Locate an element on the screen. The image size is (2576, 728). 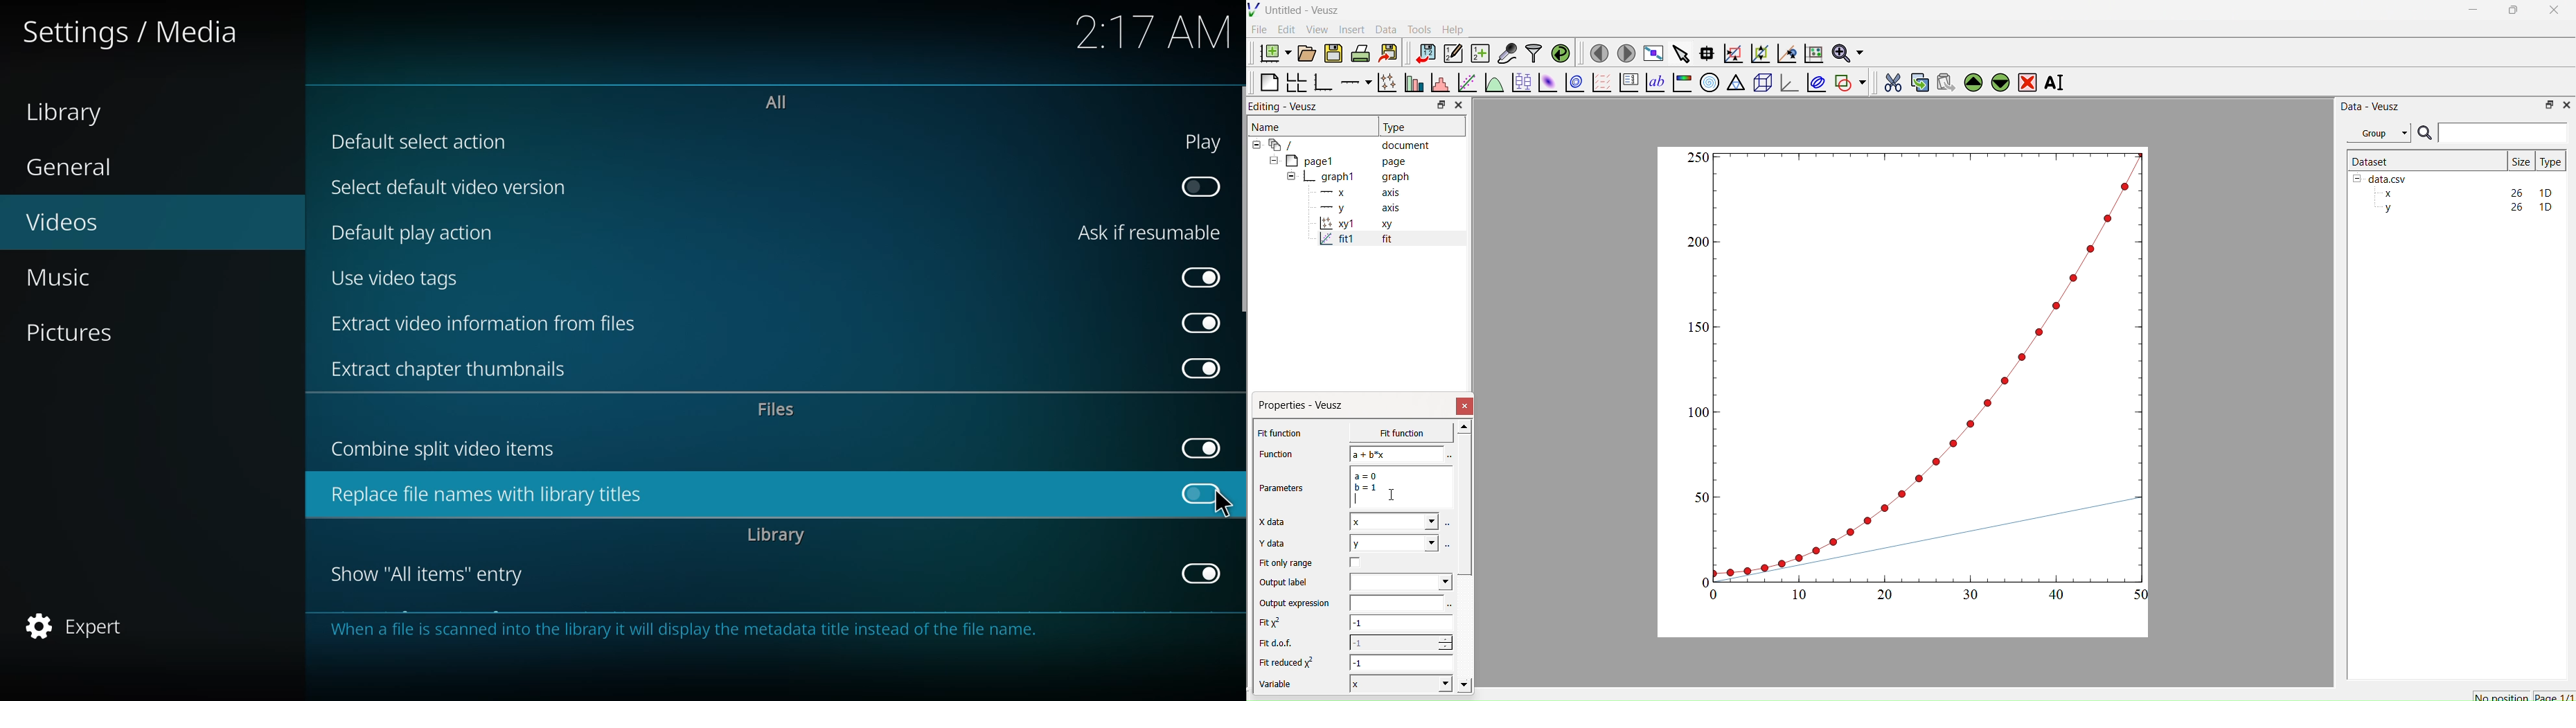
document is located at coordinates (1347, 144).